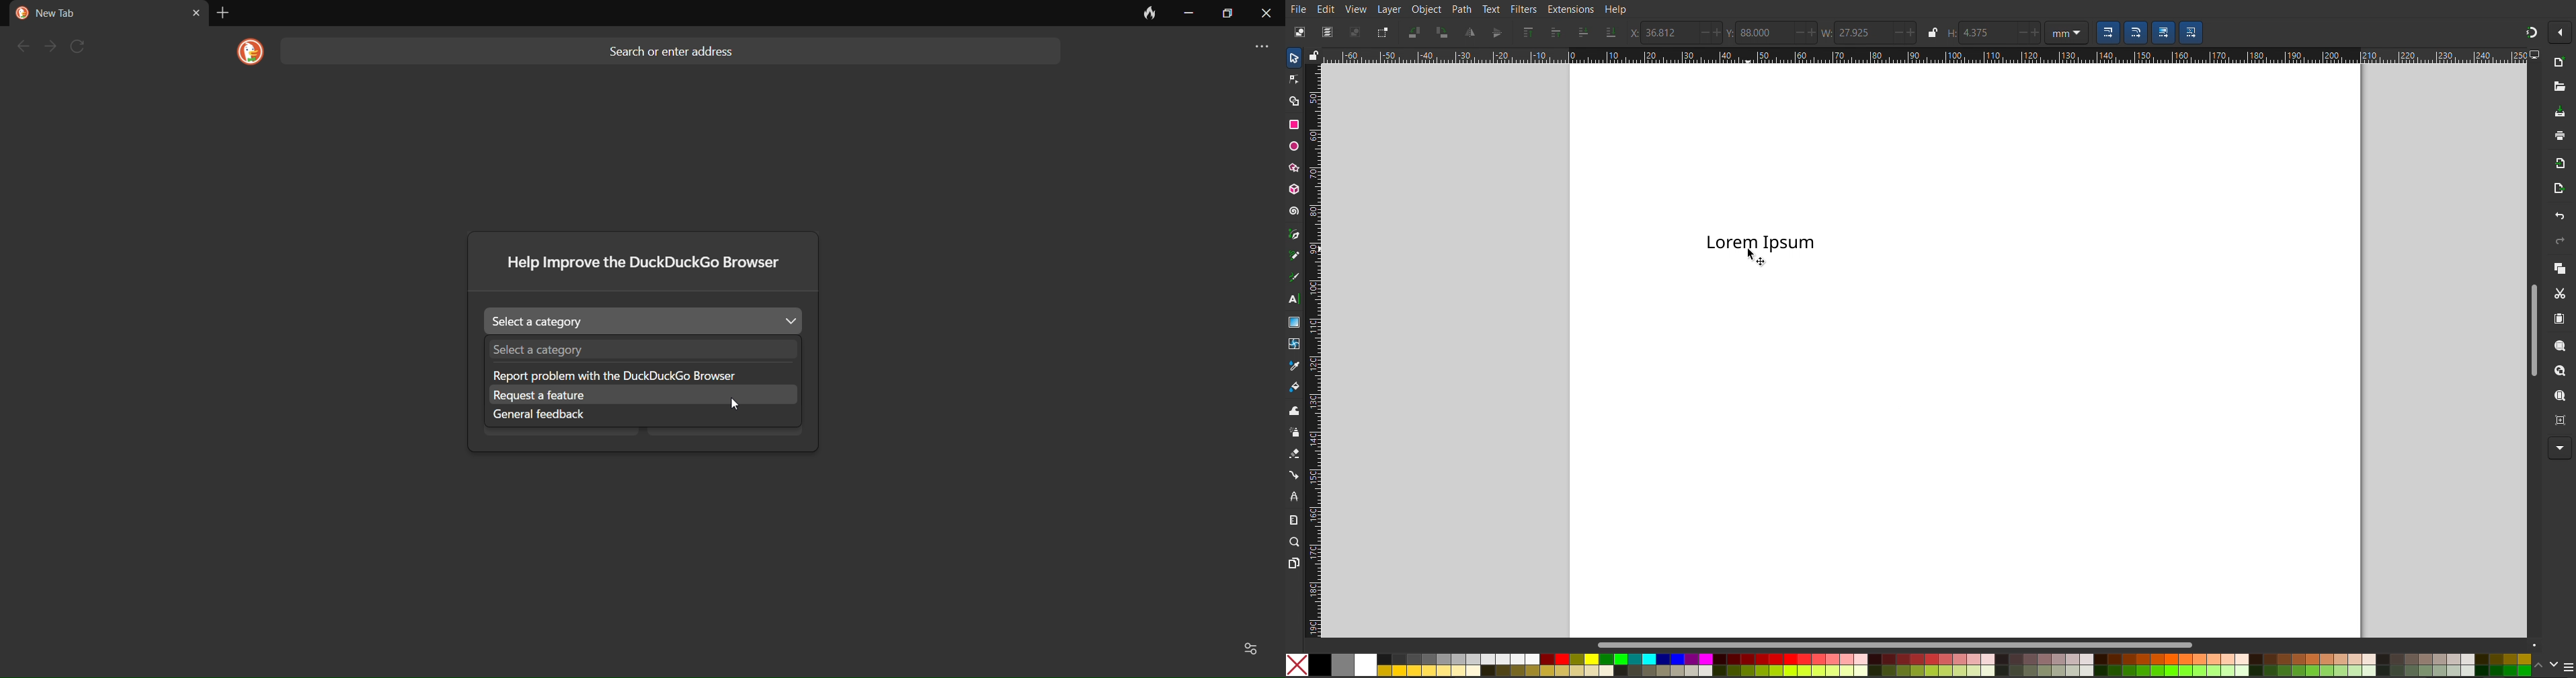 This screenshot has width=2576, height=700. I want to click on Color Options, so click(2552, 665).